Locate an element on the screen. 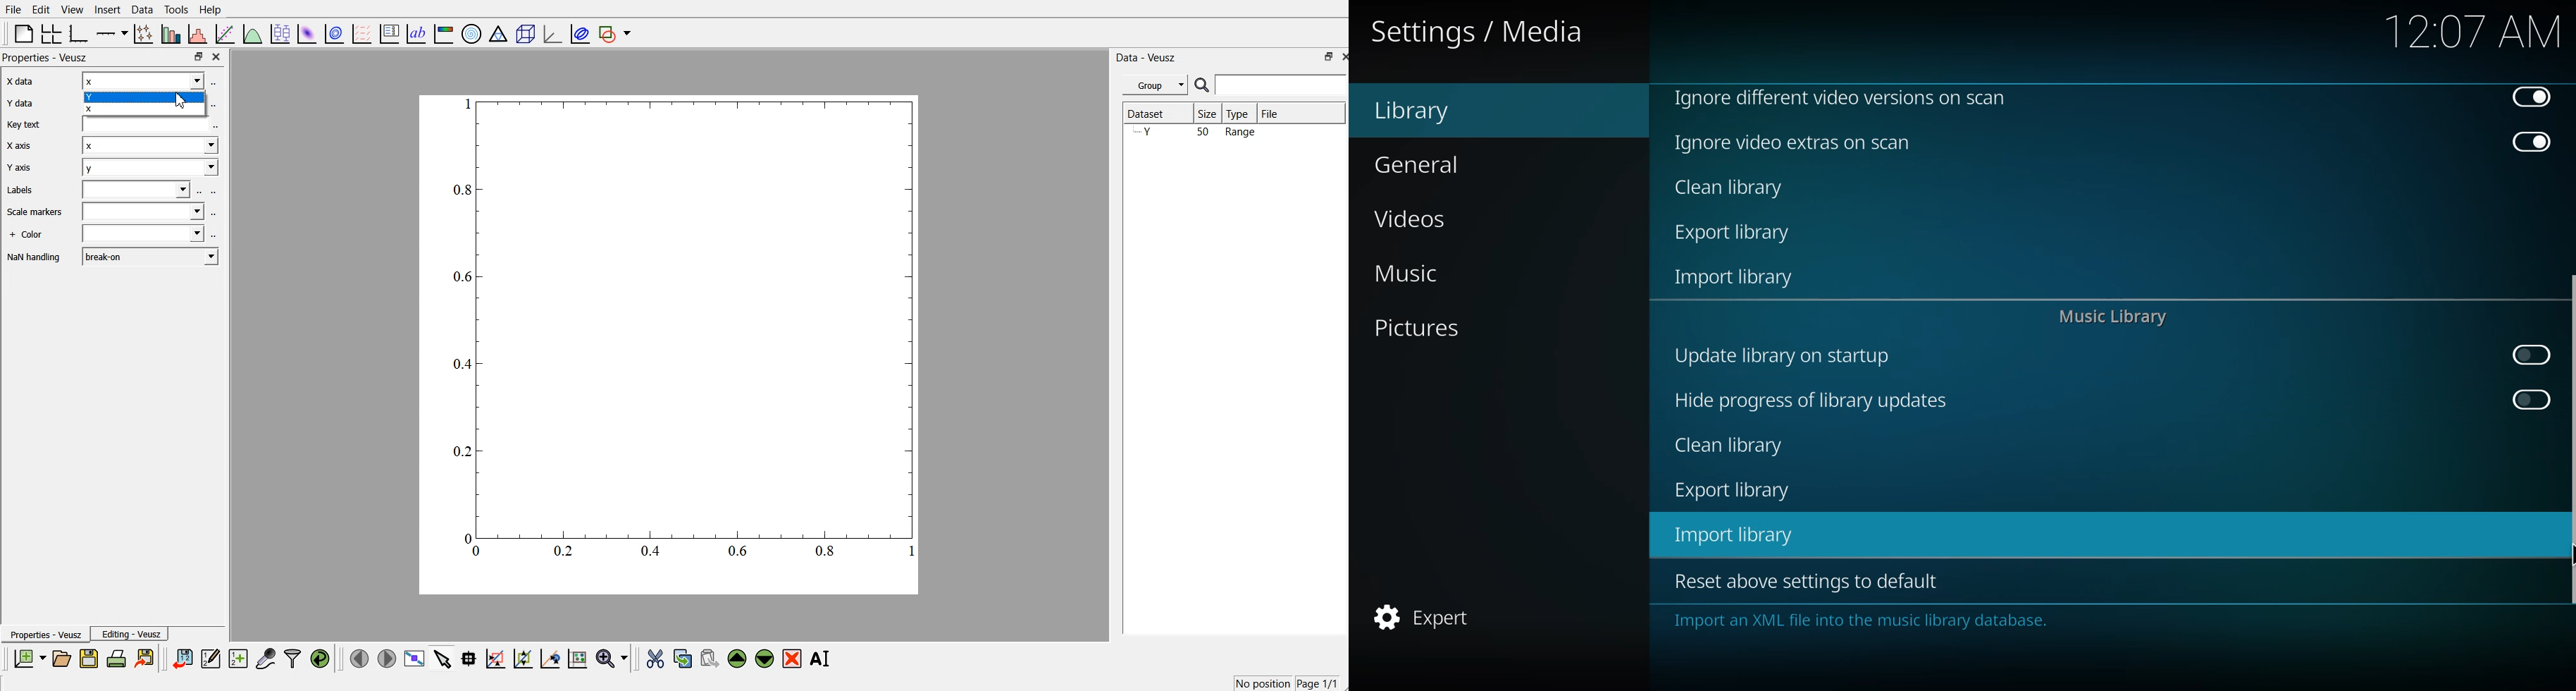 The width and height of the screenshot is (2576, 700). Data is located at coordinates (143, 10).